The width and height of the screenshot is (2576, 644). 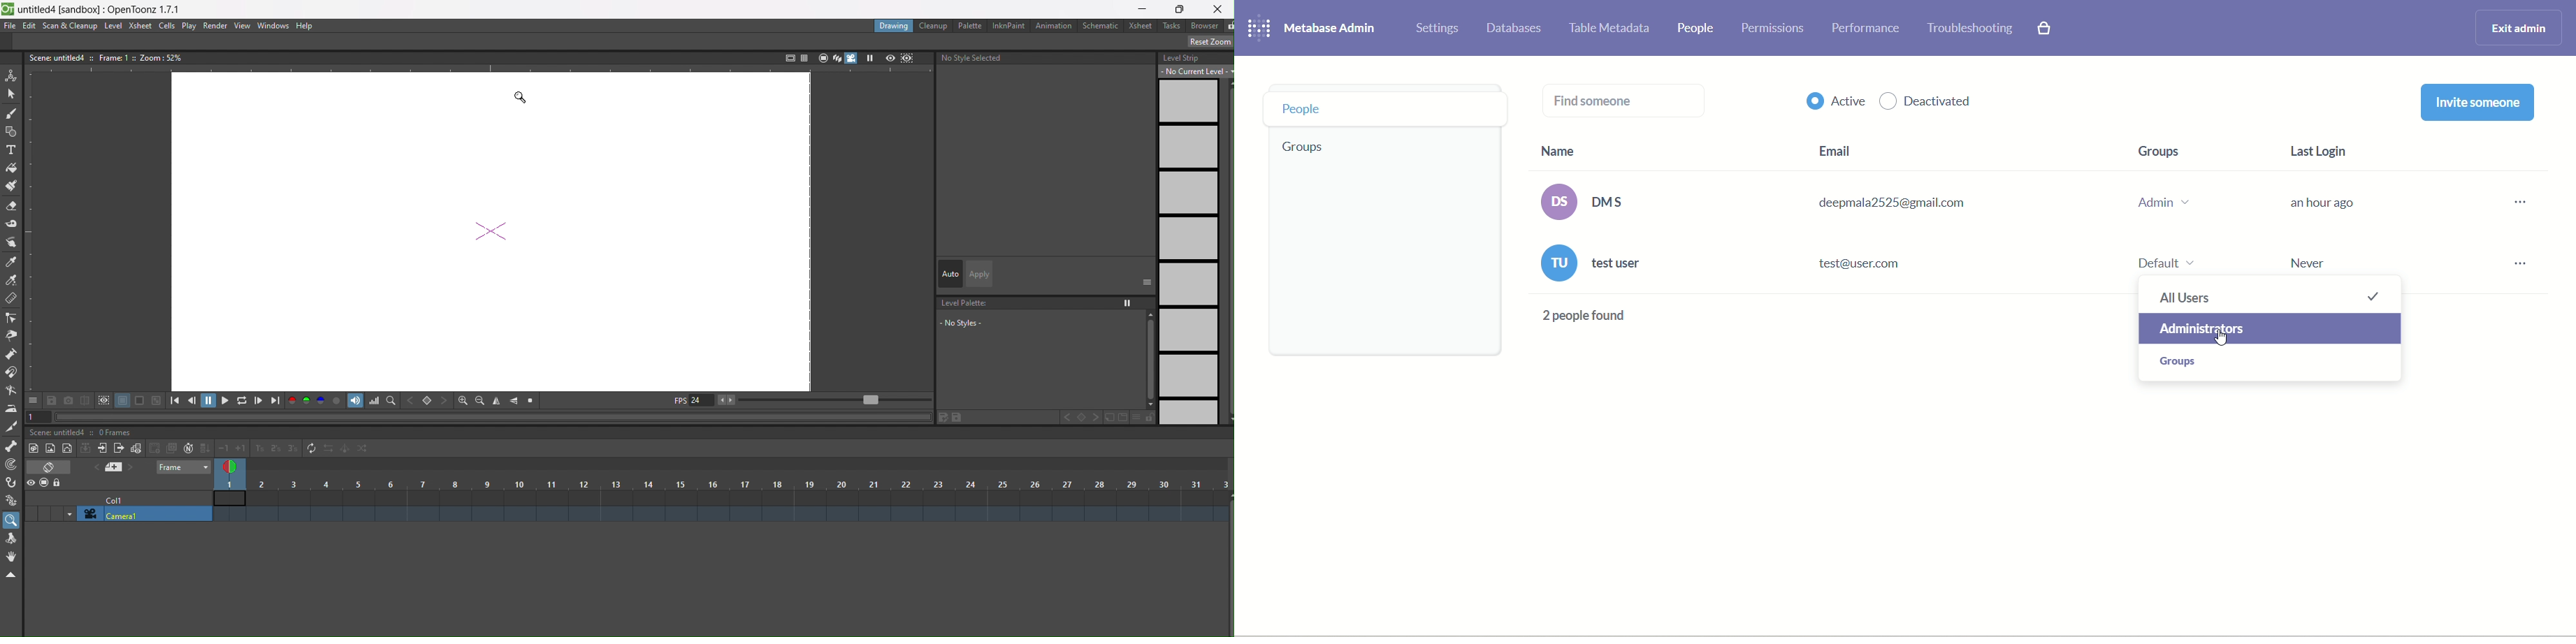 I want to click on logo, so click(x=8, y=8).